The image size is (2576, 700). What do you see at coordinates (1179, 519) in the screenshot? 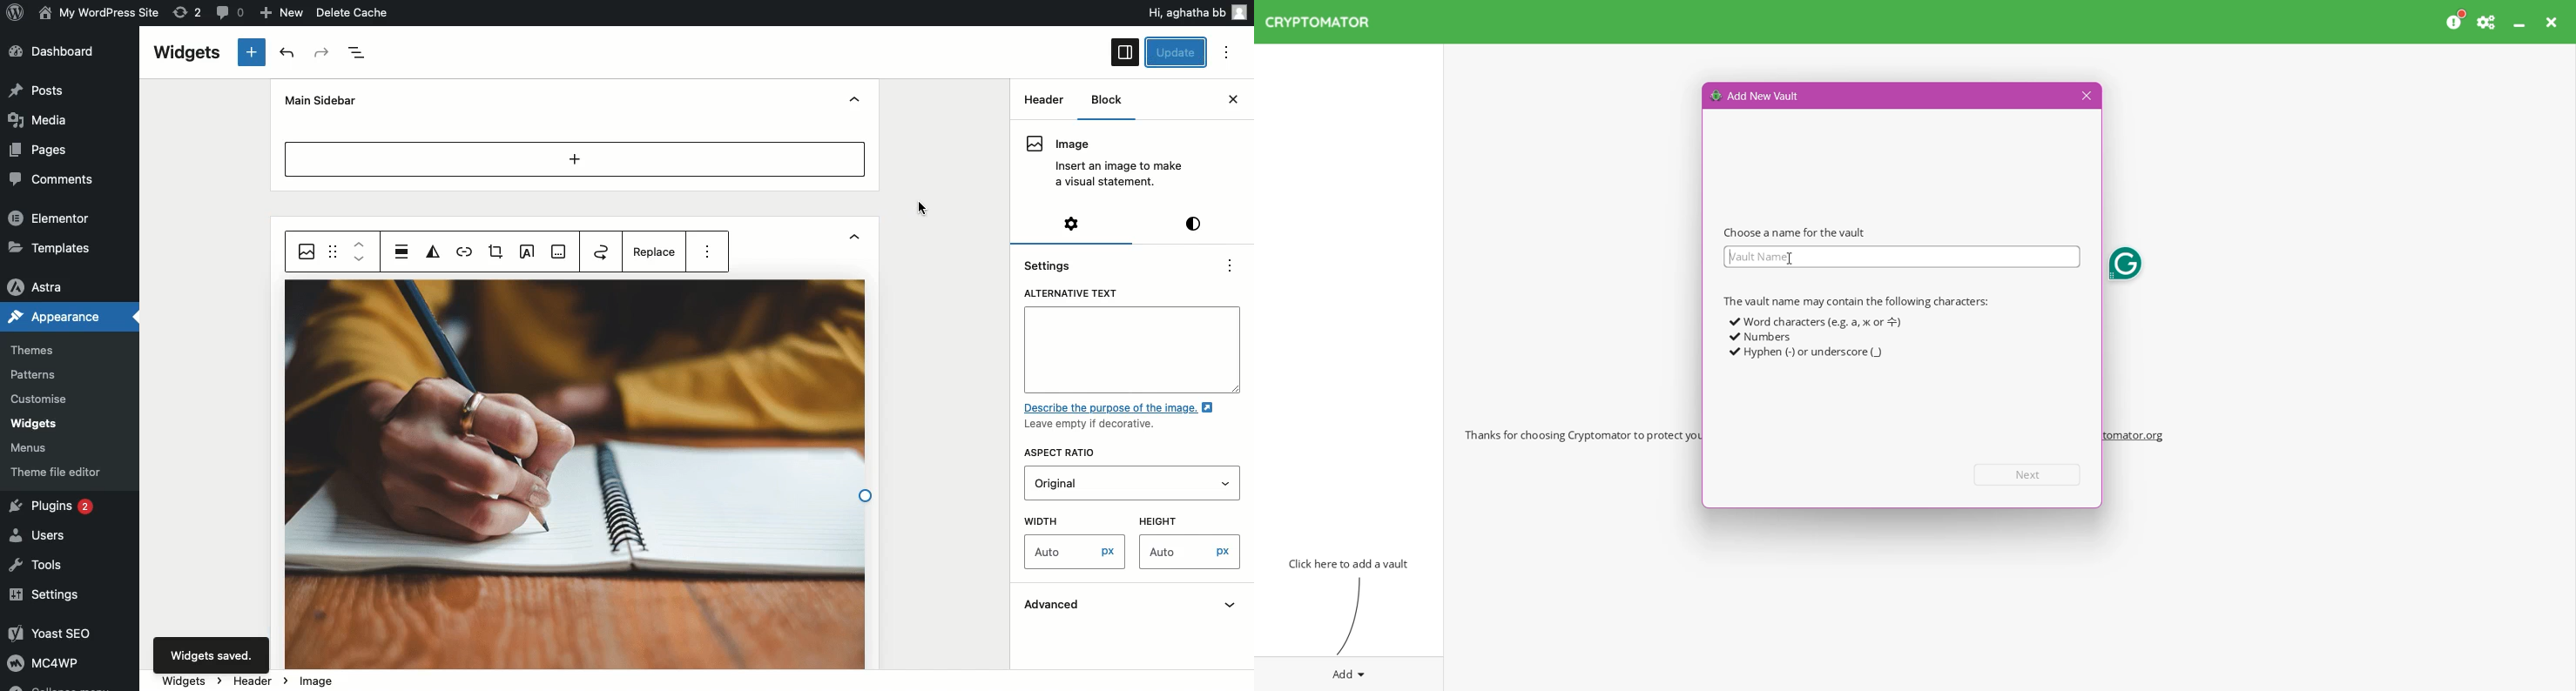
I see `Height` at bounding box center [1179, 519].